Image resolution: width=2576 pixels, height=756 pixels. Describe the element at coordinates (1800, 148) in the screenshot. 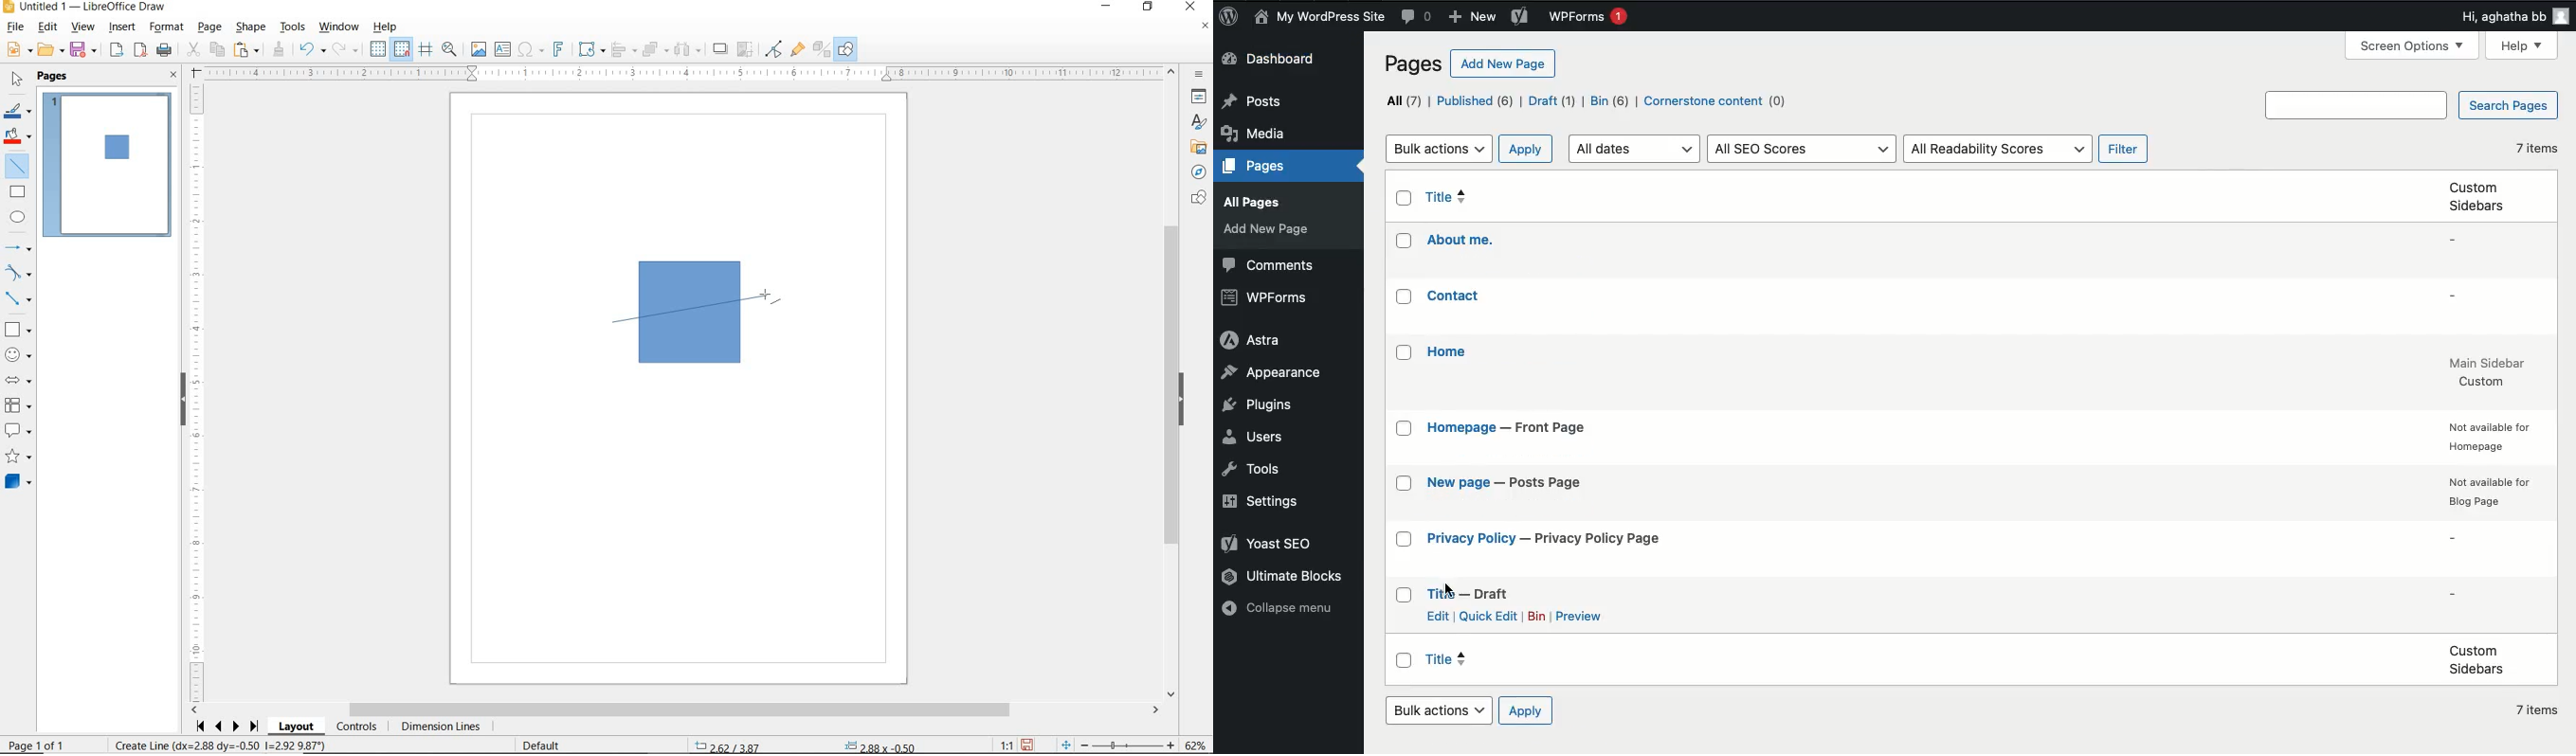

I see `All SEO scores` at that location.